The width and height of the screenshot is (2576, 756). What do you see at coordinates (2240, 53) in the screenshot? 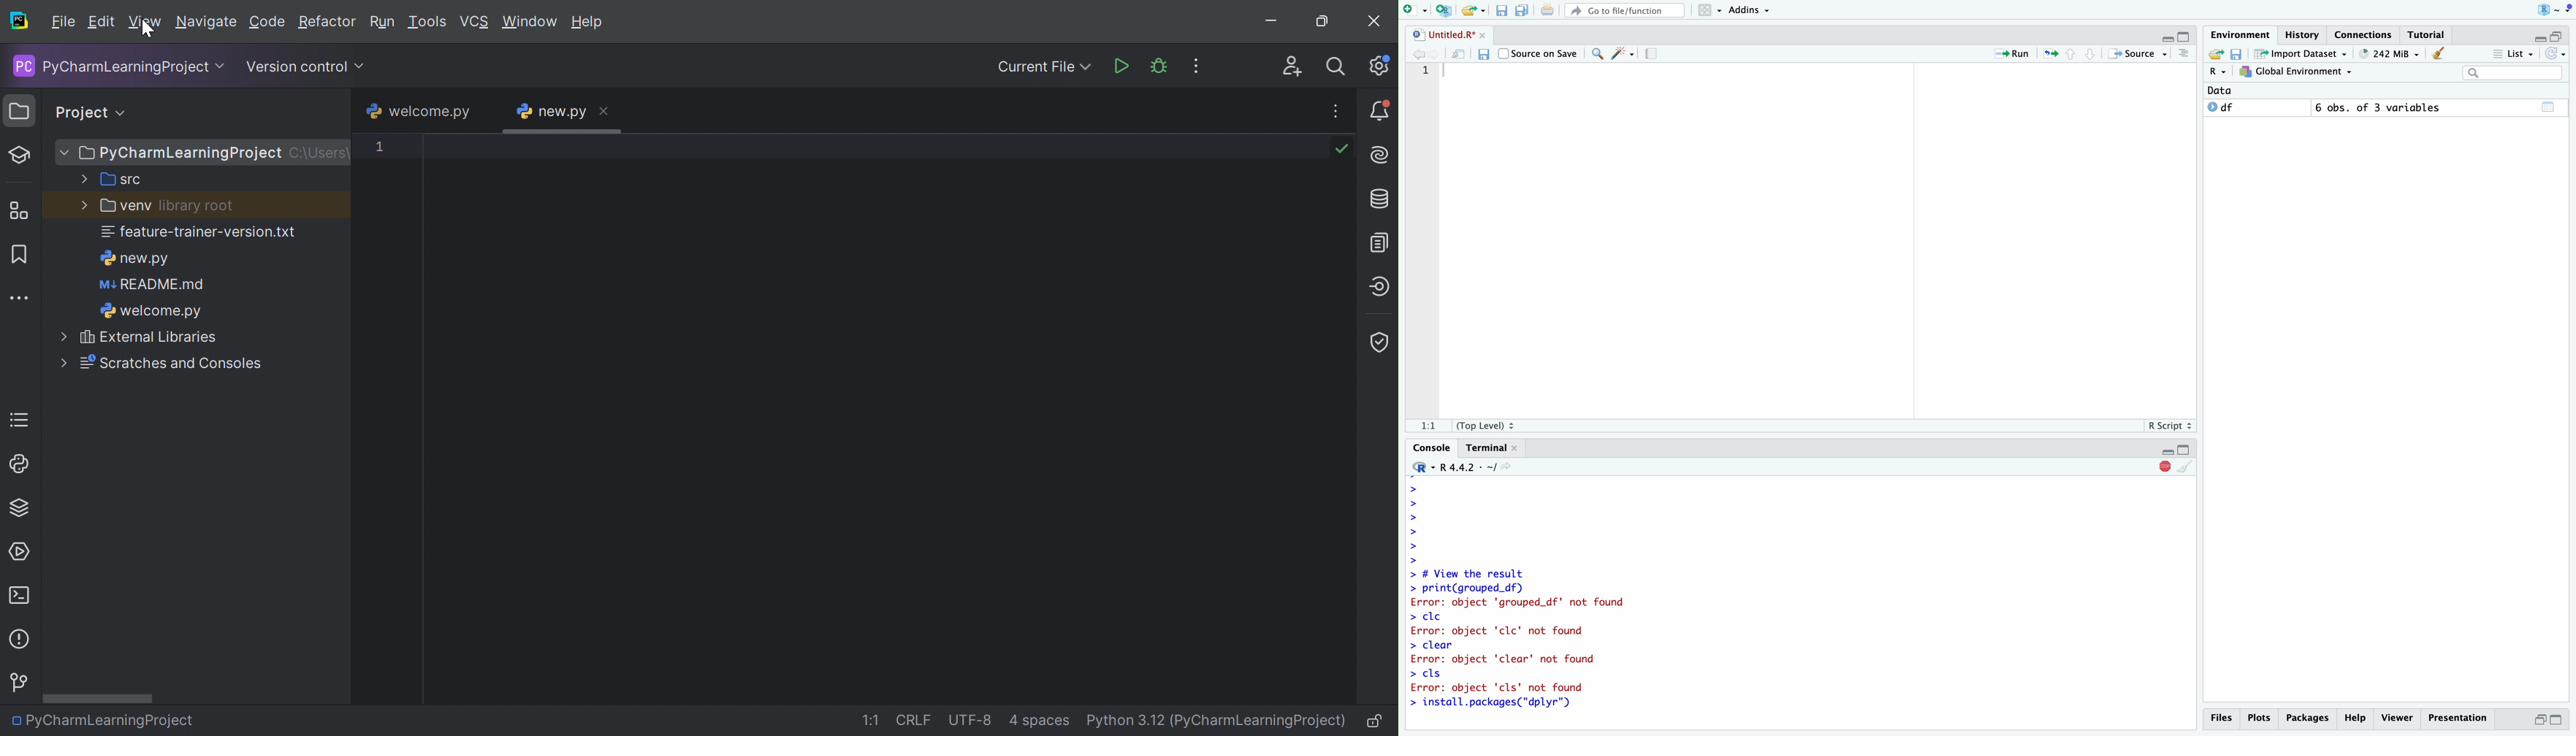
I see `Save` at bounding box center [2240, 53].